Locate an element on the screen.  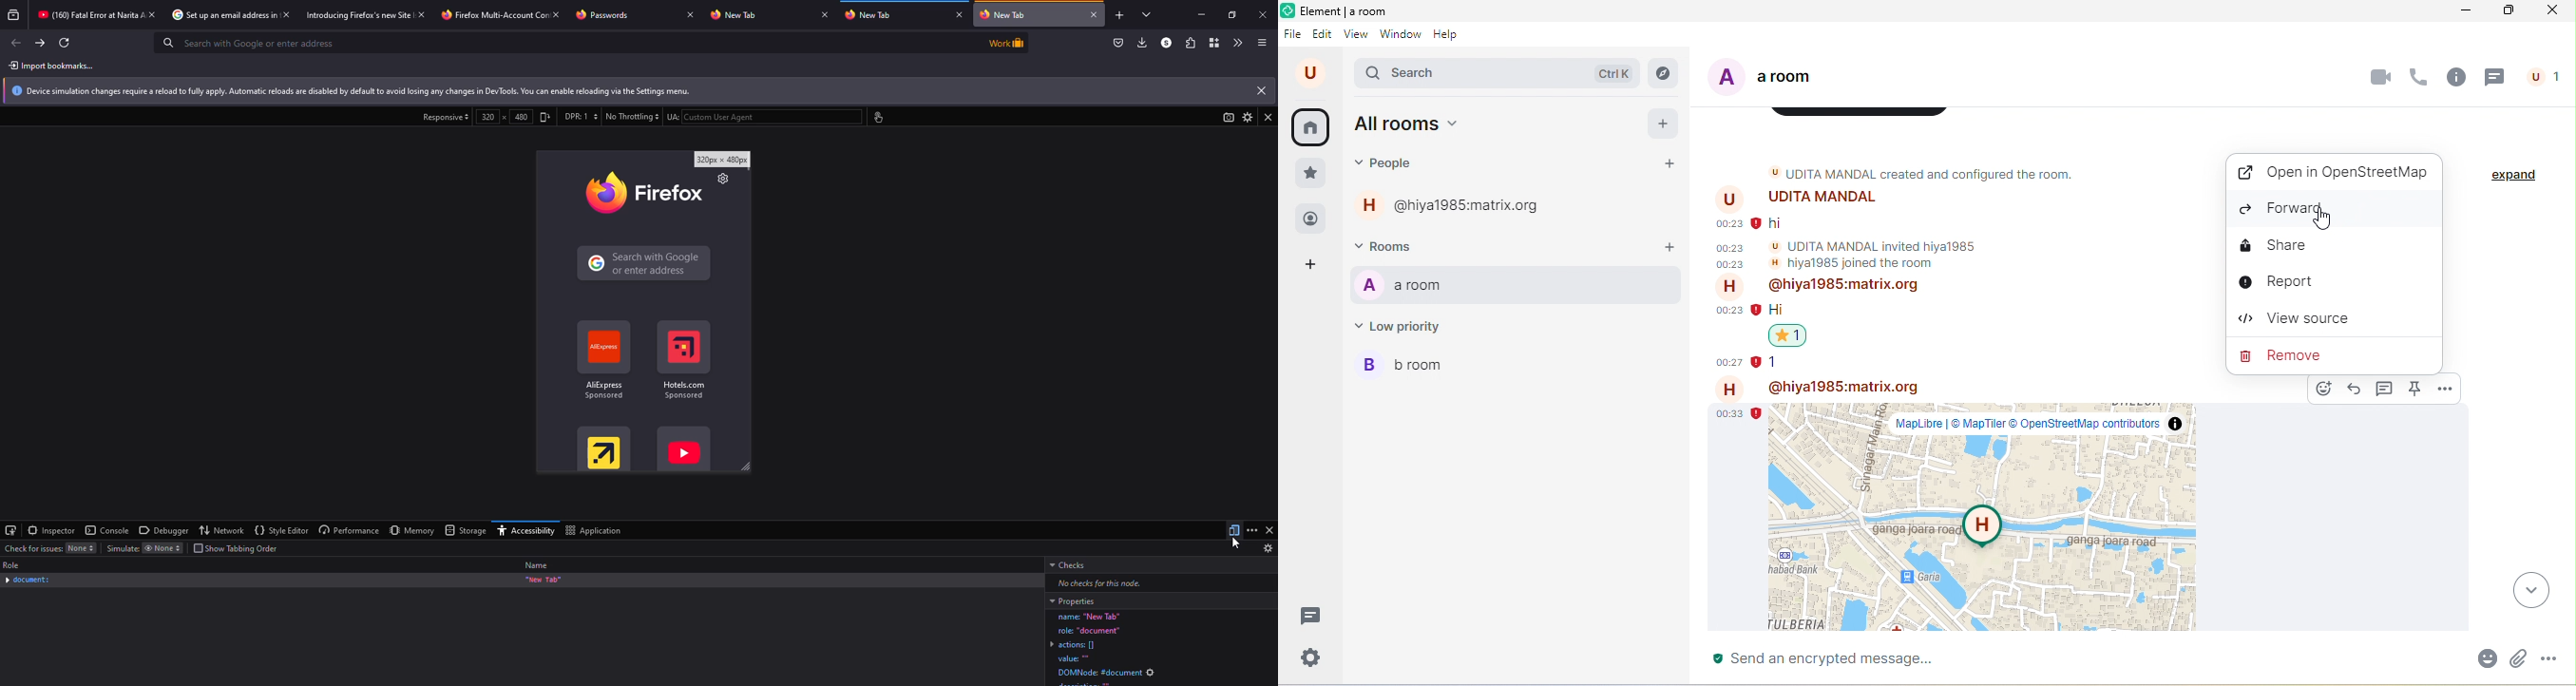
react is located at coordinates (2322, 391).